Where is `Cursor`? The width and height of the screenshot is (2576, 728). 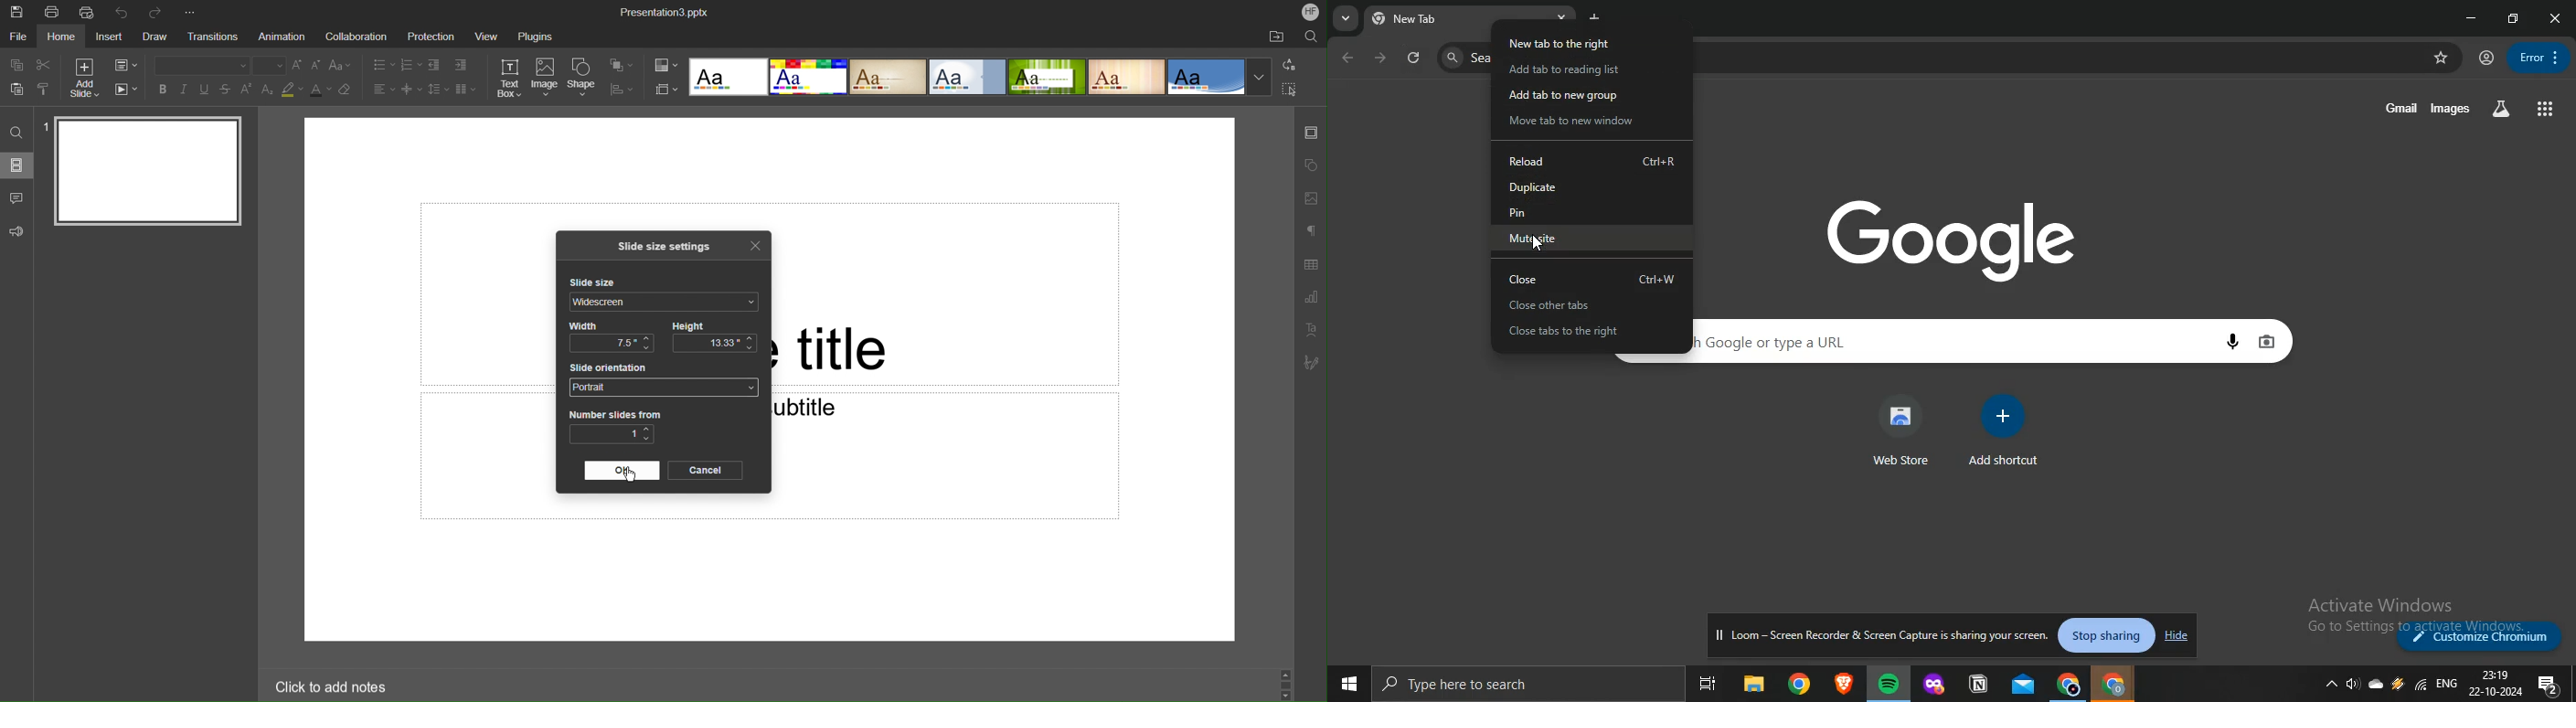
Cursor is located at coordinates (631, 478).